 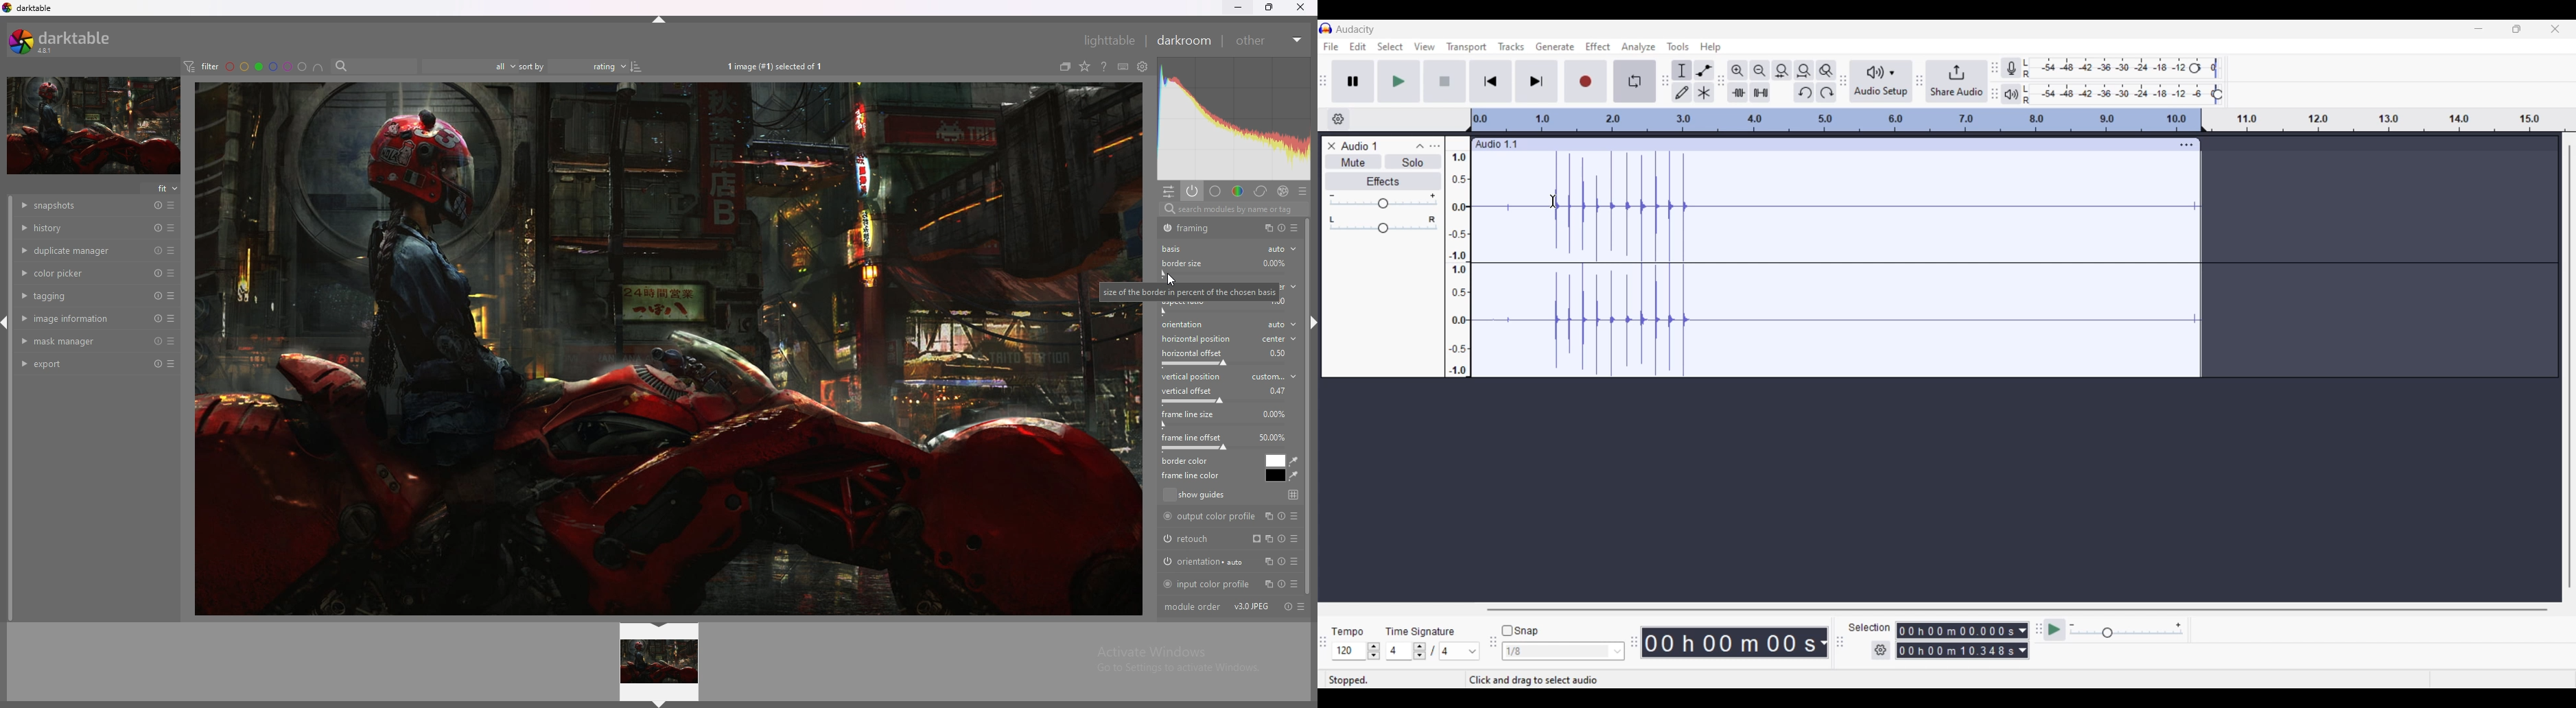 I want to click on minimize, so click(x=1238, y=6).